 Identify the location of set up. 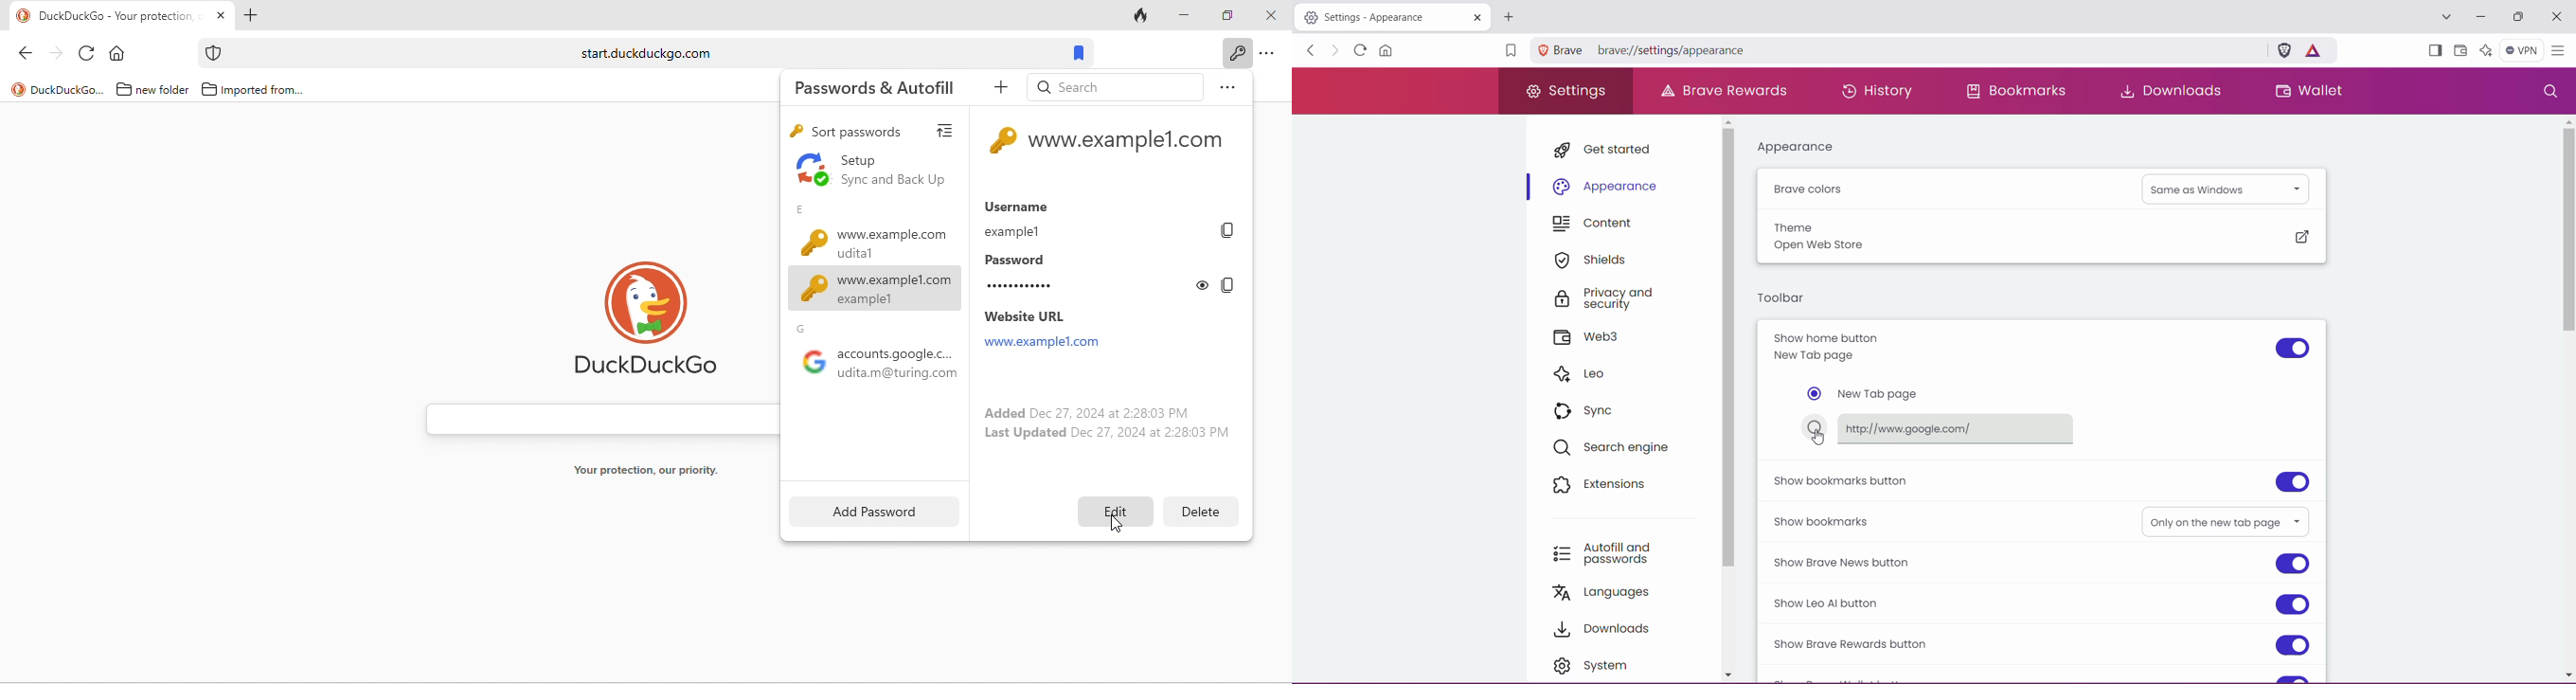
(873, 171).